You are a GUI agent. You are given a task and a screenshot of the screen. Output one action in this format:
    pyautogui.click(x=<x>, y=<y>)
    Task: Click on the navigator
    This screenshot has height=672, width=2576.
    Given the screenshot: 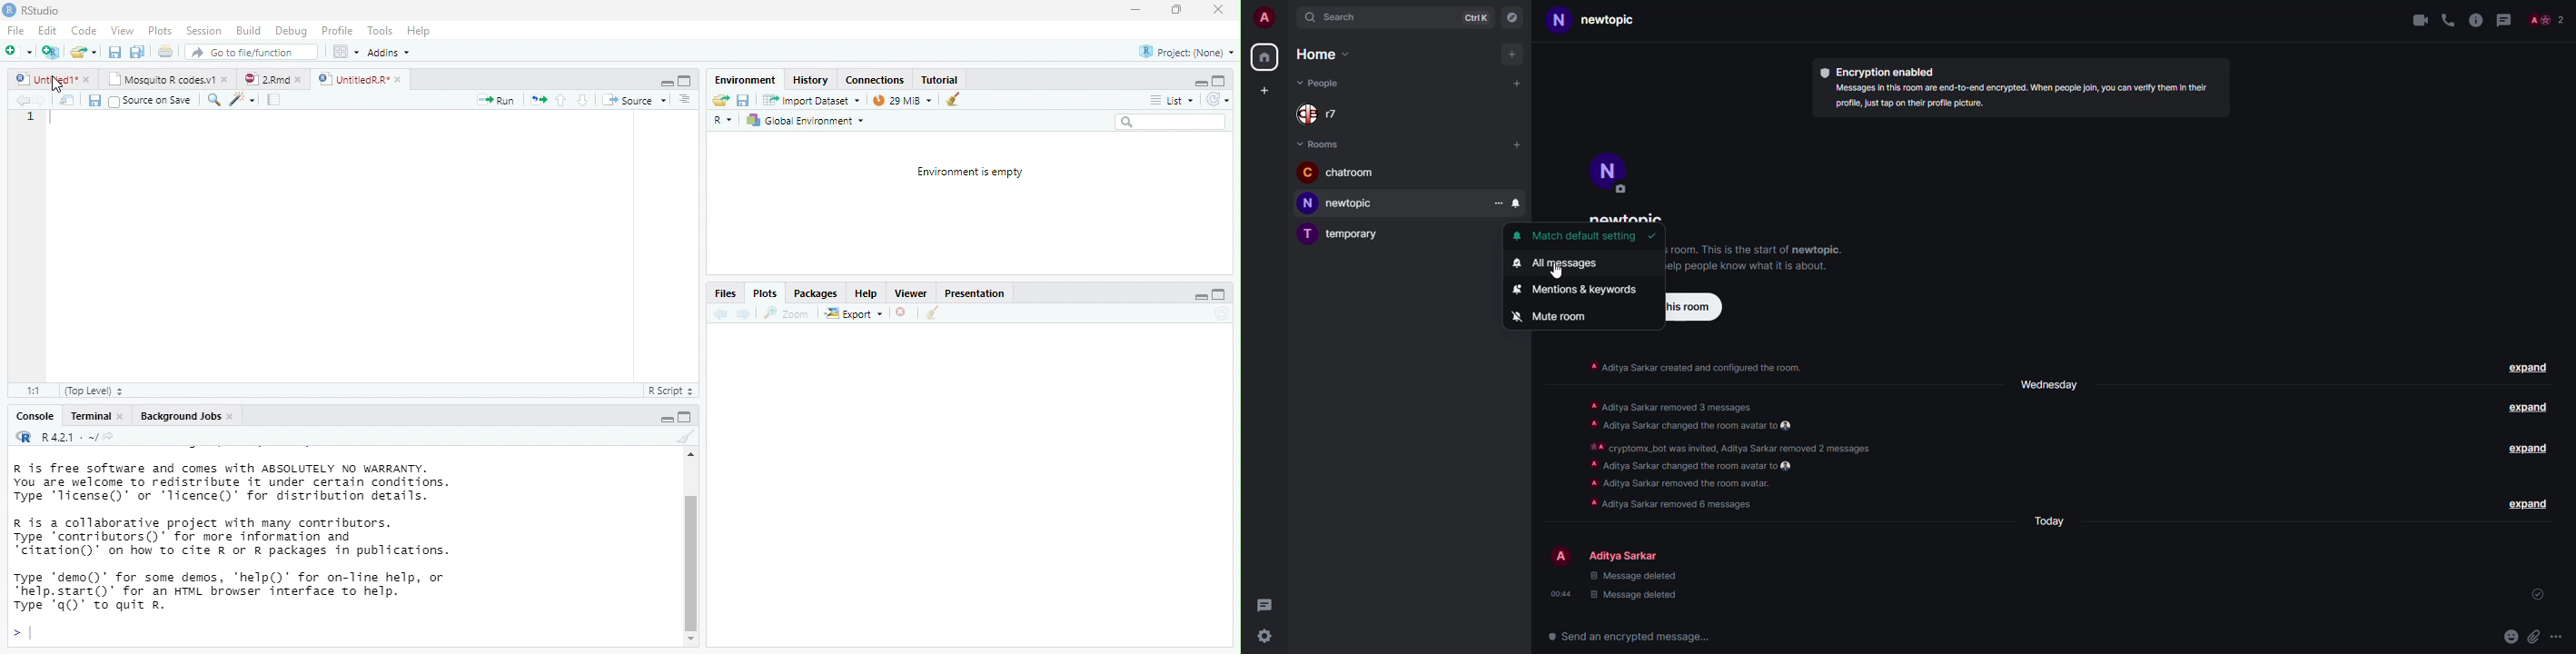 What is the action you would take?
    pyautogui.click(x=1513, y=19)
    